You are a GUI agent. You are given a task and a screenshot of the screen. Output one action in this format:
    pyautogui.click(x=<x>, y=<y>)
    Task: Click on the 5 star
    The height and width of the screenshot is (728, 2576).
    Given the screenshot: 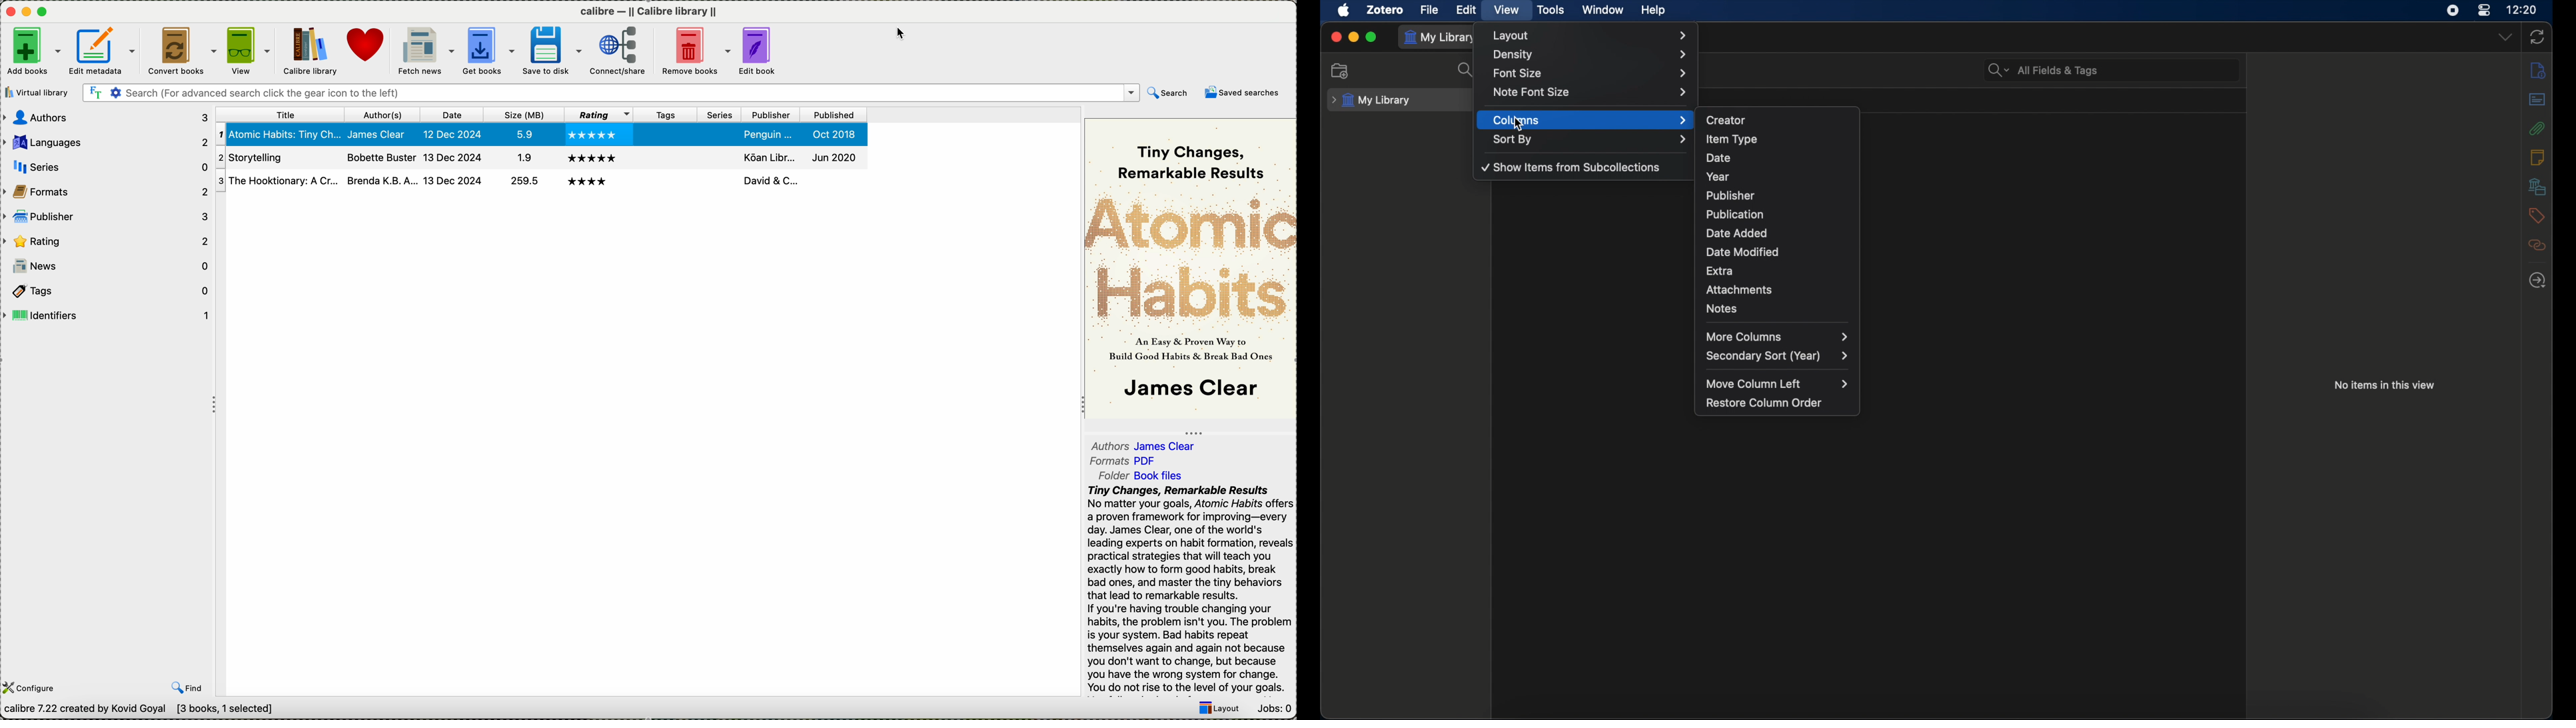 What is the action you would take?
    pyautogui.click(x=589, y=181)
    